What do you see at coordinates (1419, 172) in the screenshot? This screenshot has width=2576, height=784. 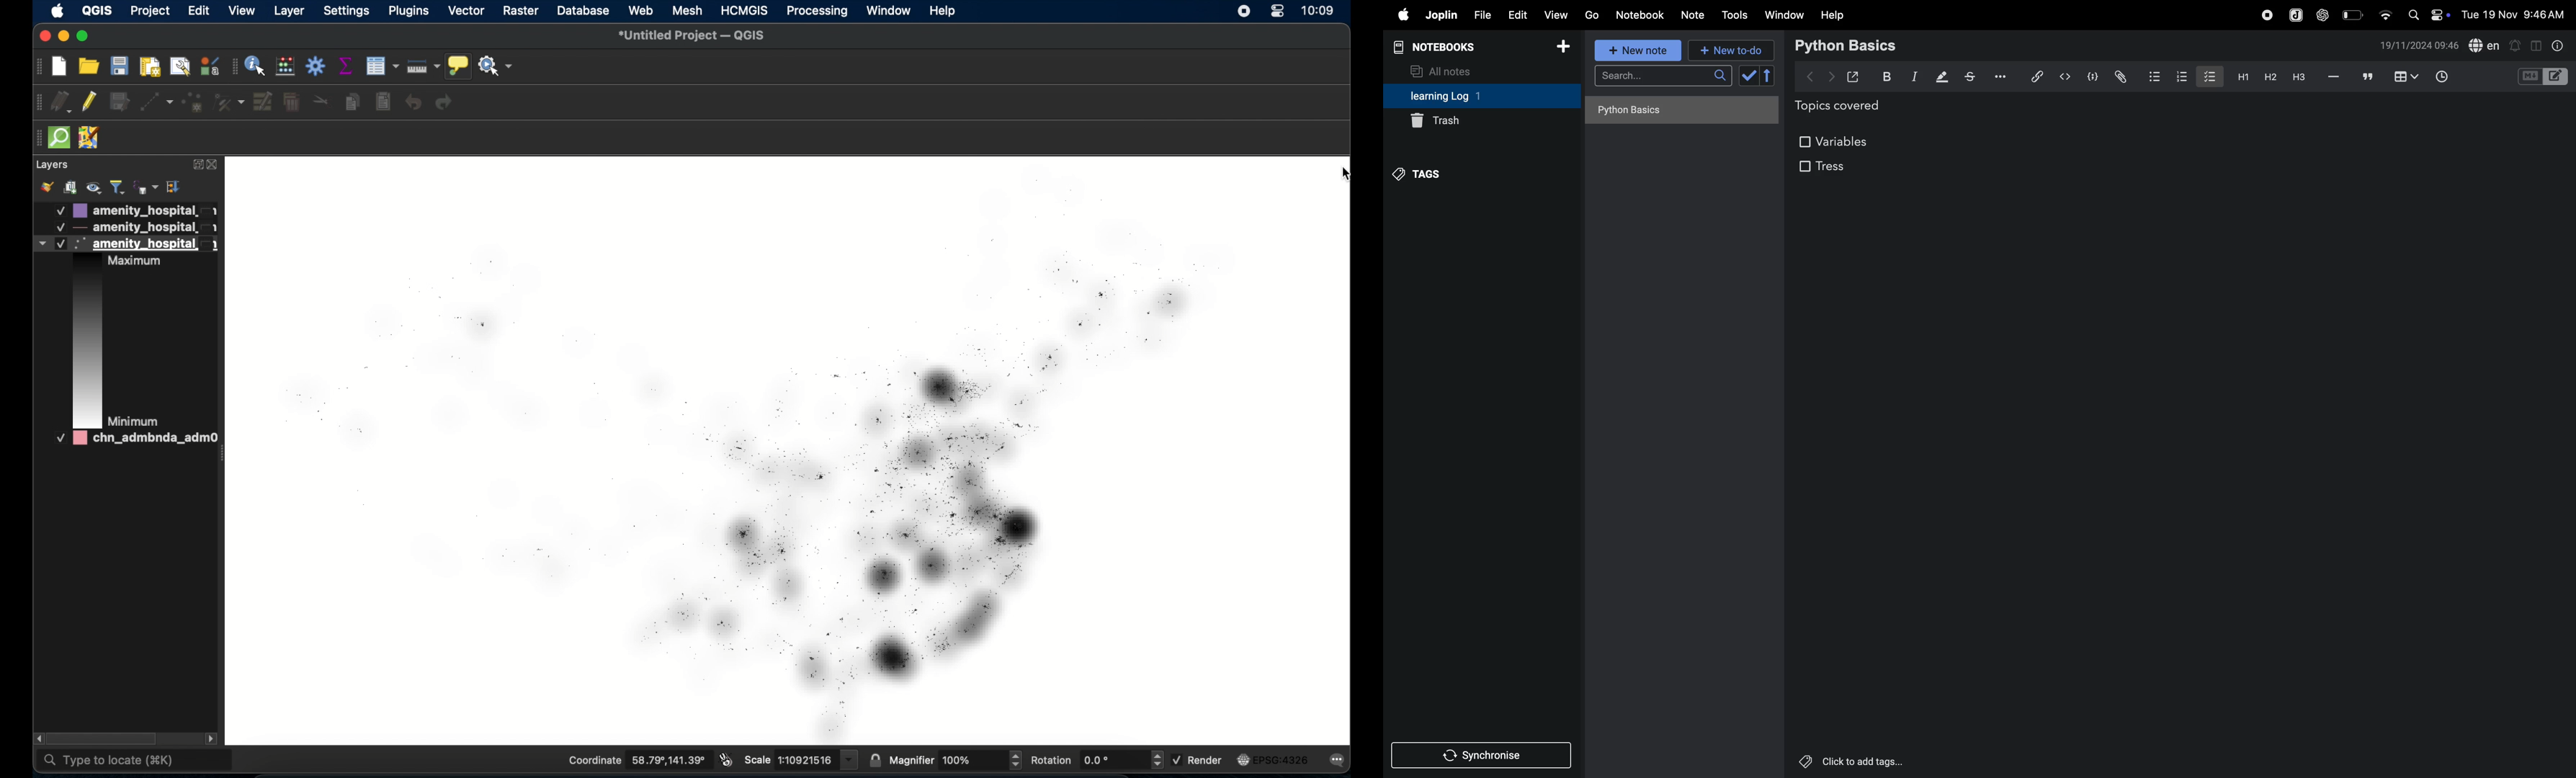 I see `tags` at bounding box center [1419, 172].